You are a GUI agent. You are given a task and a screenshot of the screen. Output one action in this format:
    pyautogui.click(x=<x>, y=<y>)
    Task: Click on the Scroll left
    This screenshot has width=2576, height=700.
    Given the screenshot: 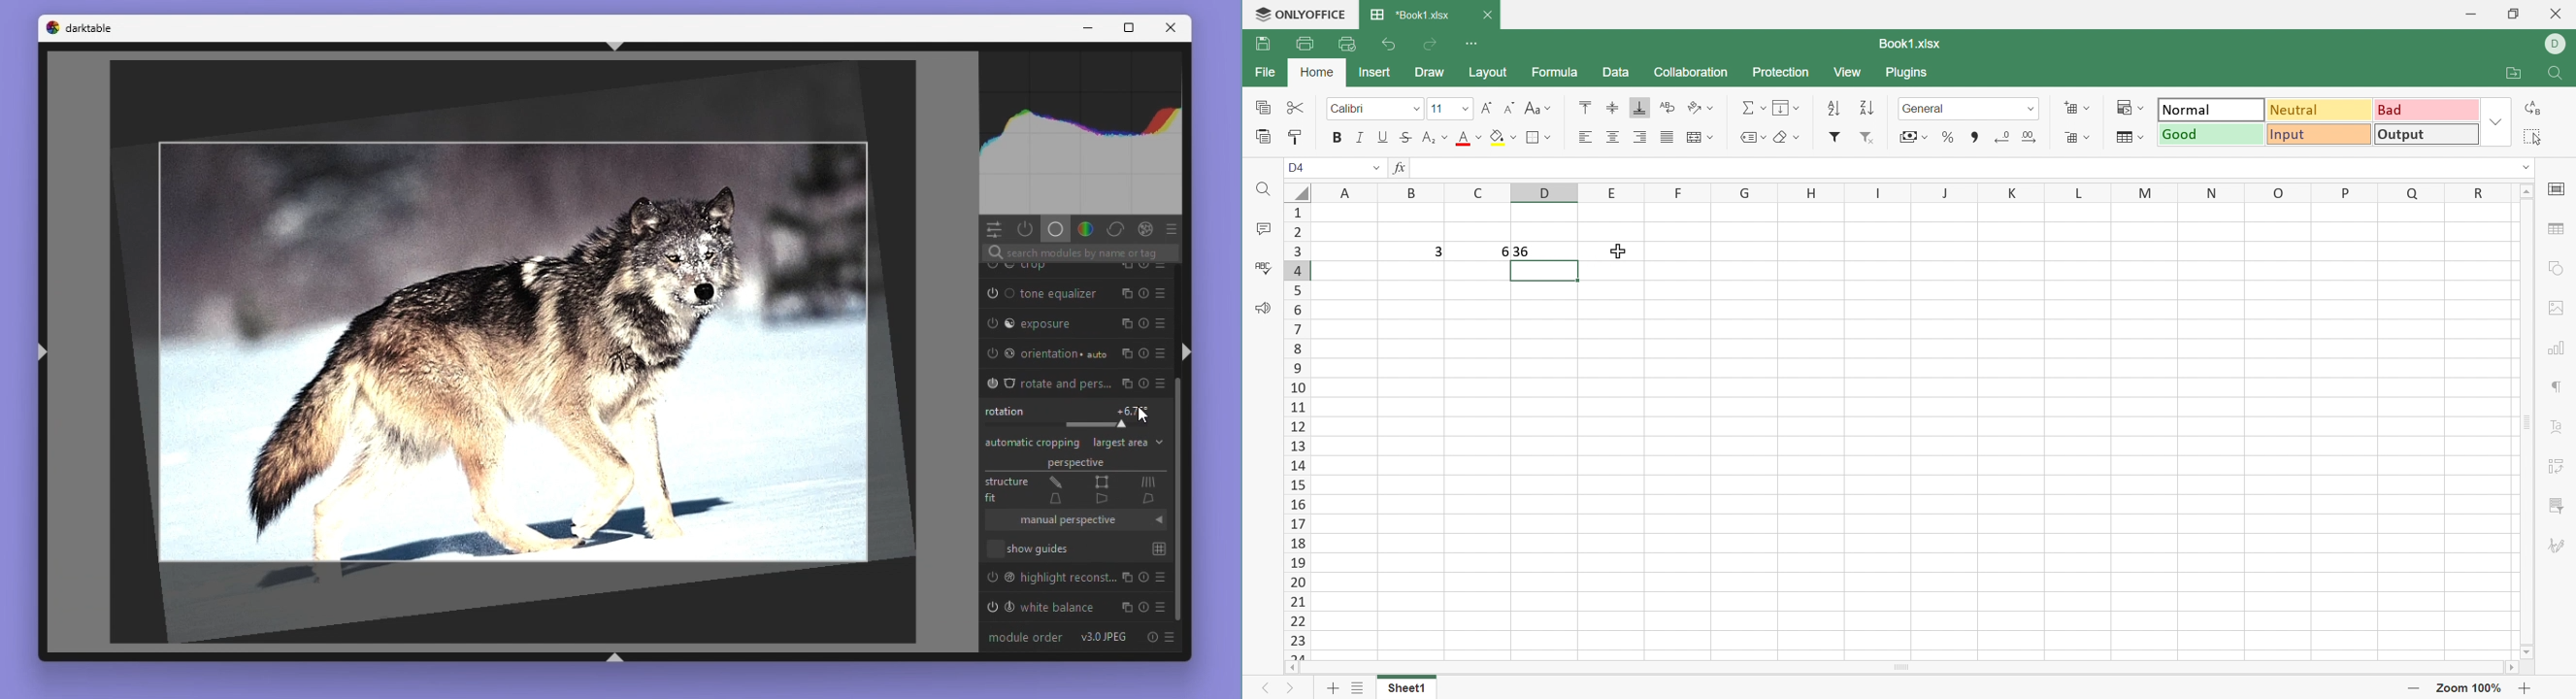 What is the action you would take?
    pyautogui.click(x=1290, y=671)
    